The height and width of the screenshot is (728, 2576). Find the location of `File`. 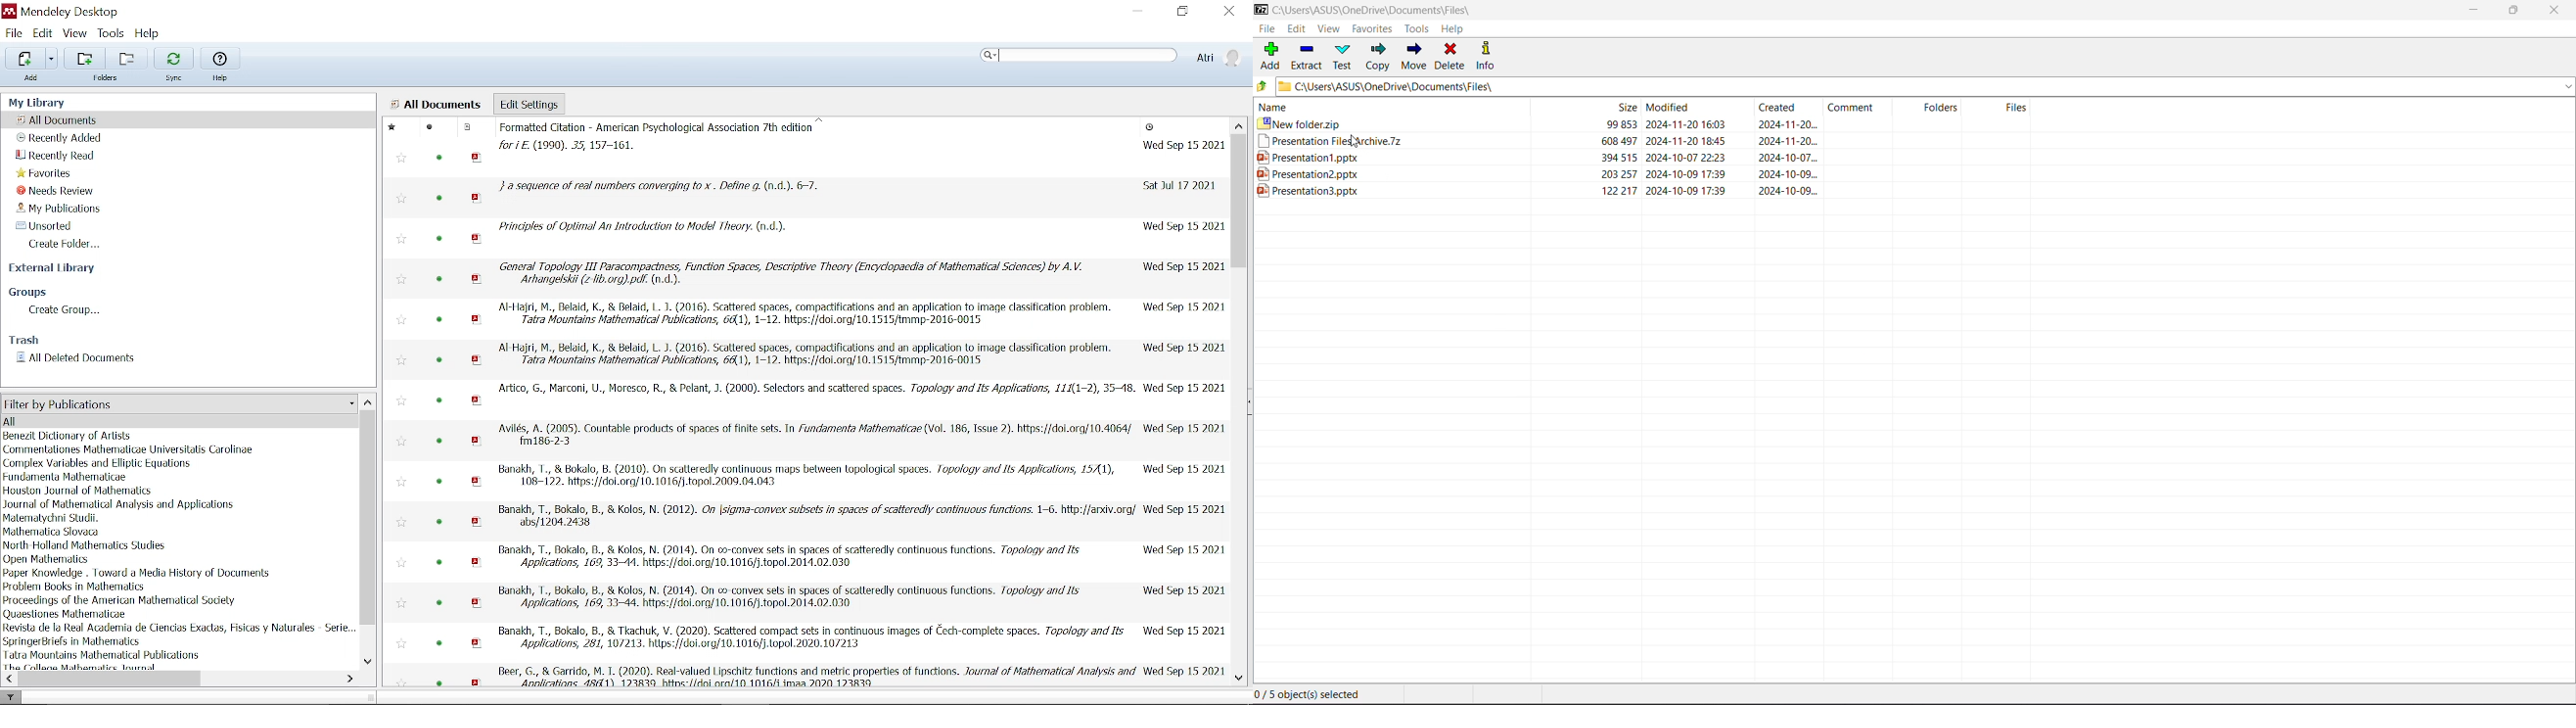

File is located at coordinates (15, 32).